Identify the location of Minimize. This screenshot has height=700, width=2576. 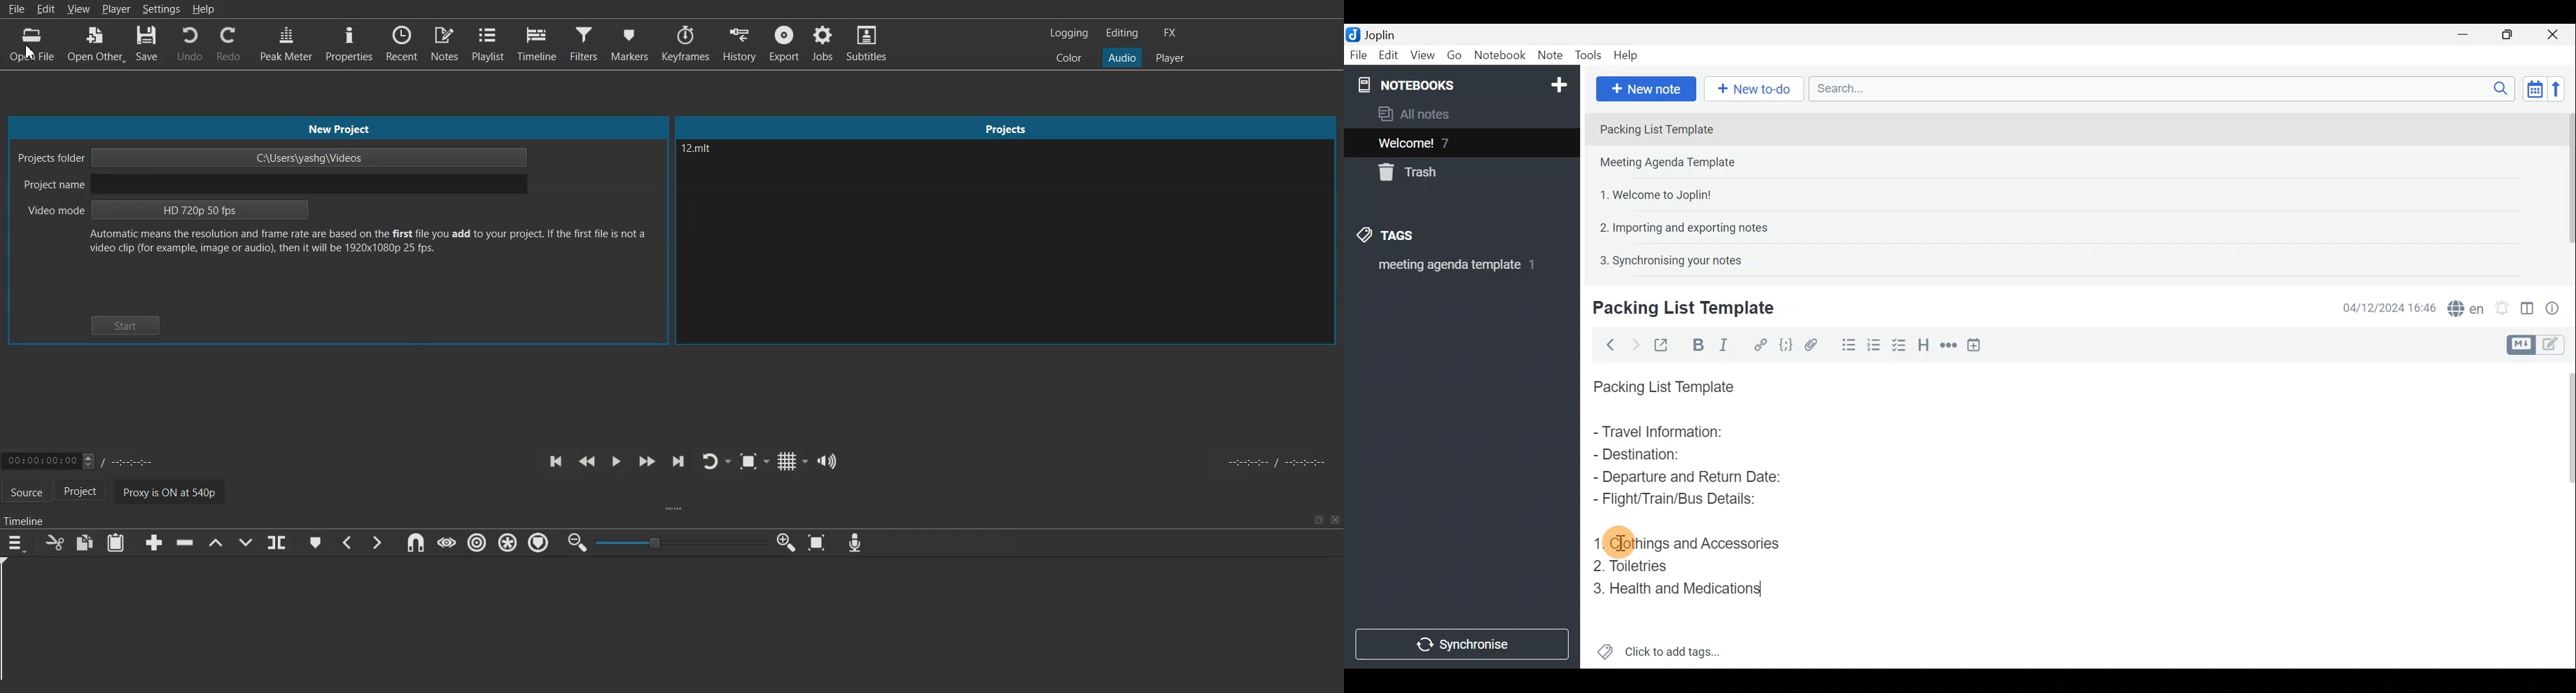
(1319, 519).